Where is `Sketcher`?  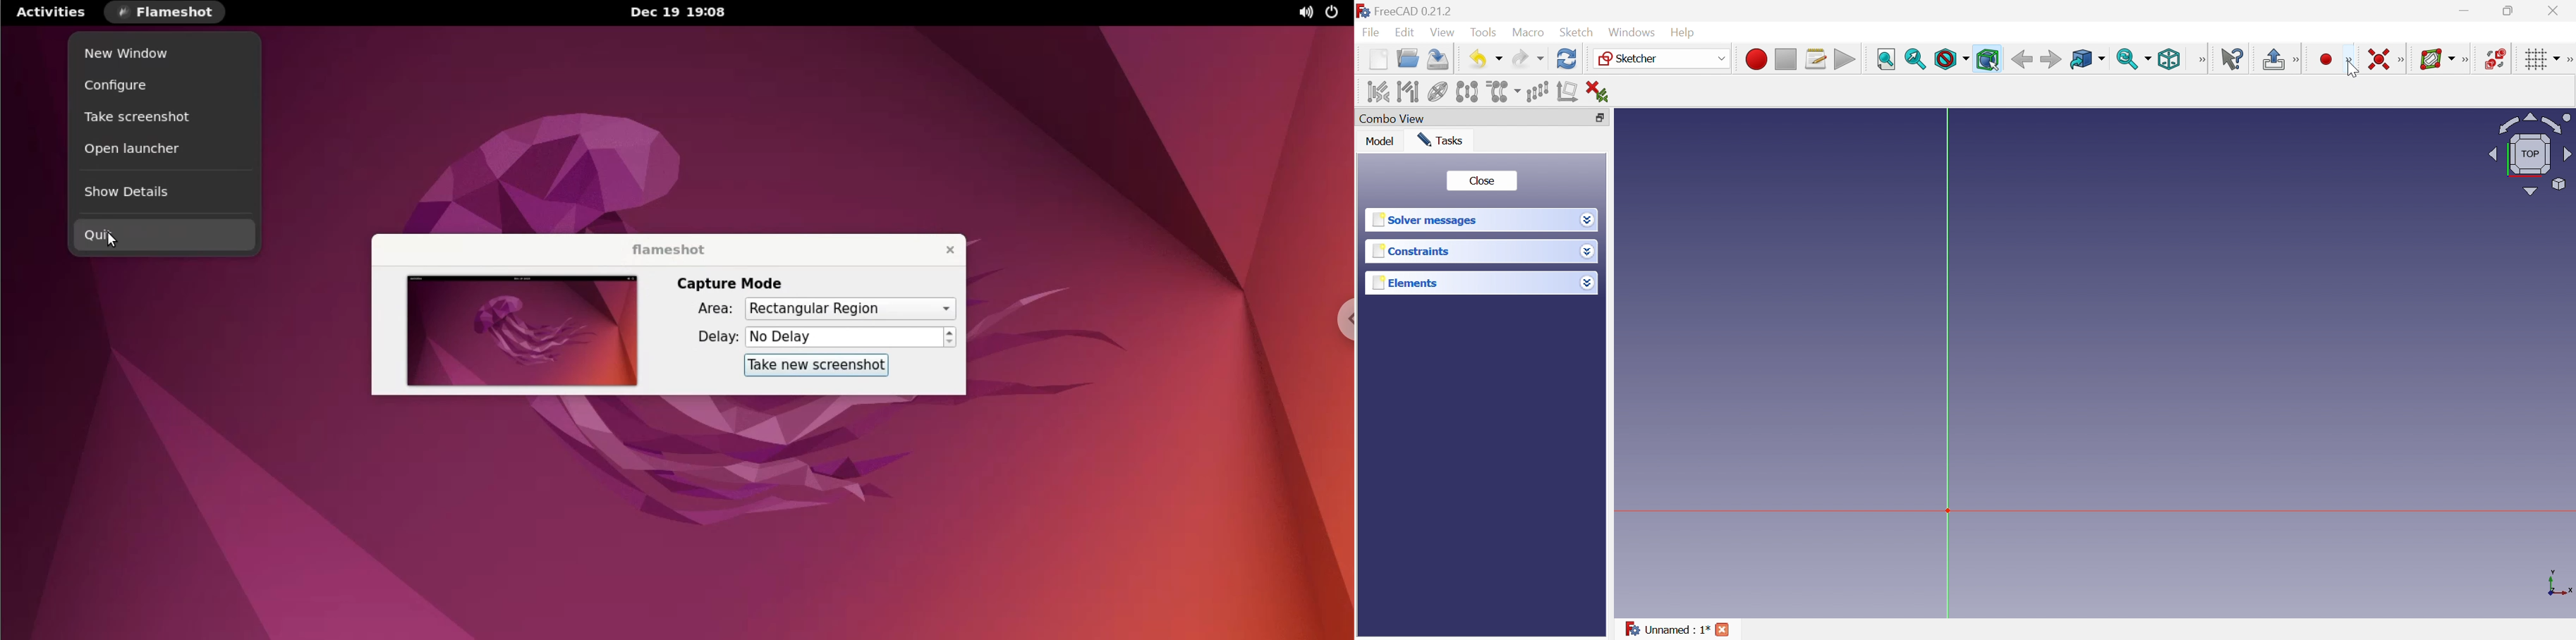 Sketcher is located at coordinates (1661, 58).